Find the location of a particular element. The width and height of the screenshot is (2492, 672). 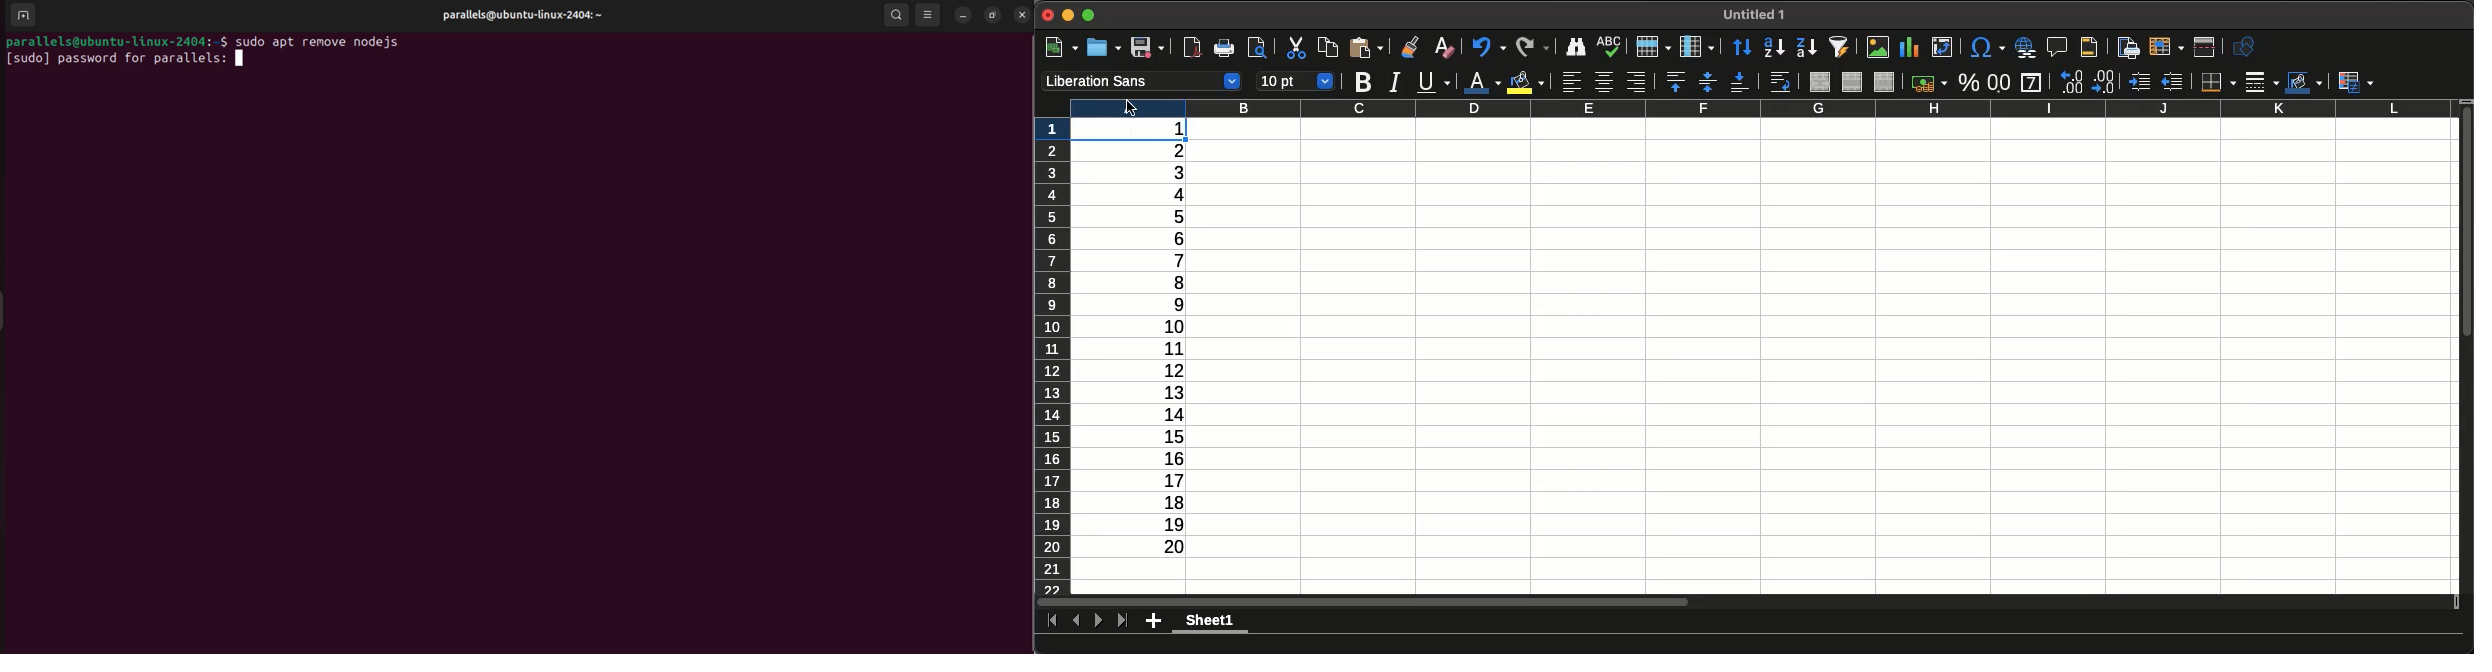

Close is located at coordinates (1050, 16).